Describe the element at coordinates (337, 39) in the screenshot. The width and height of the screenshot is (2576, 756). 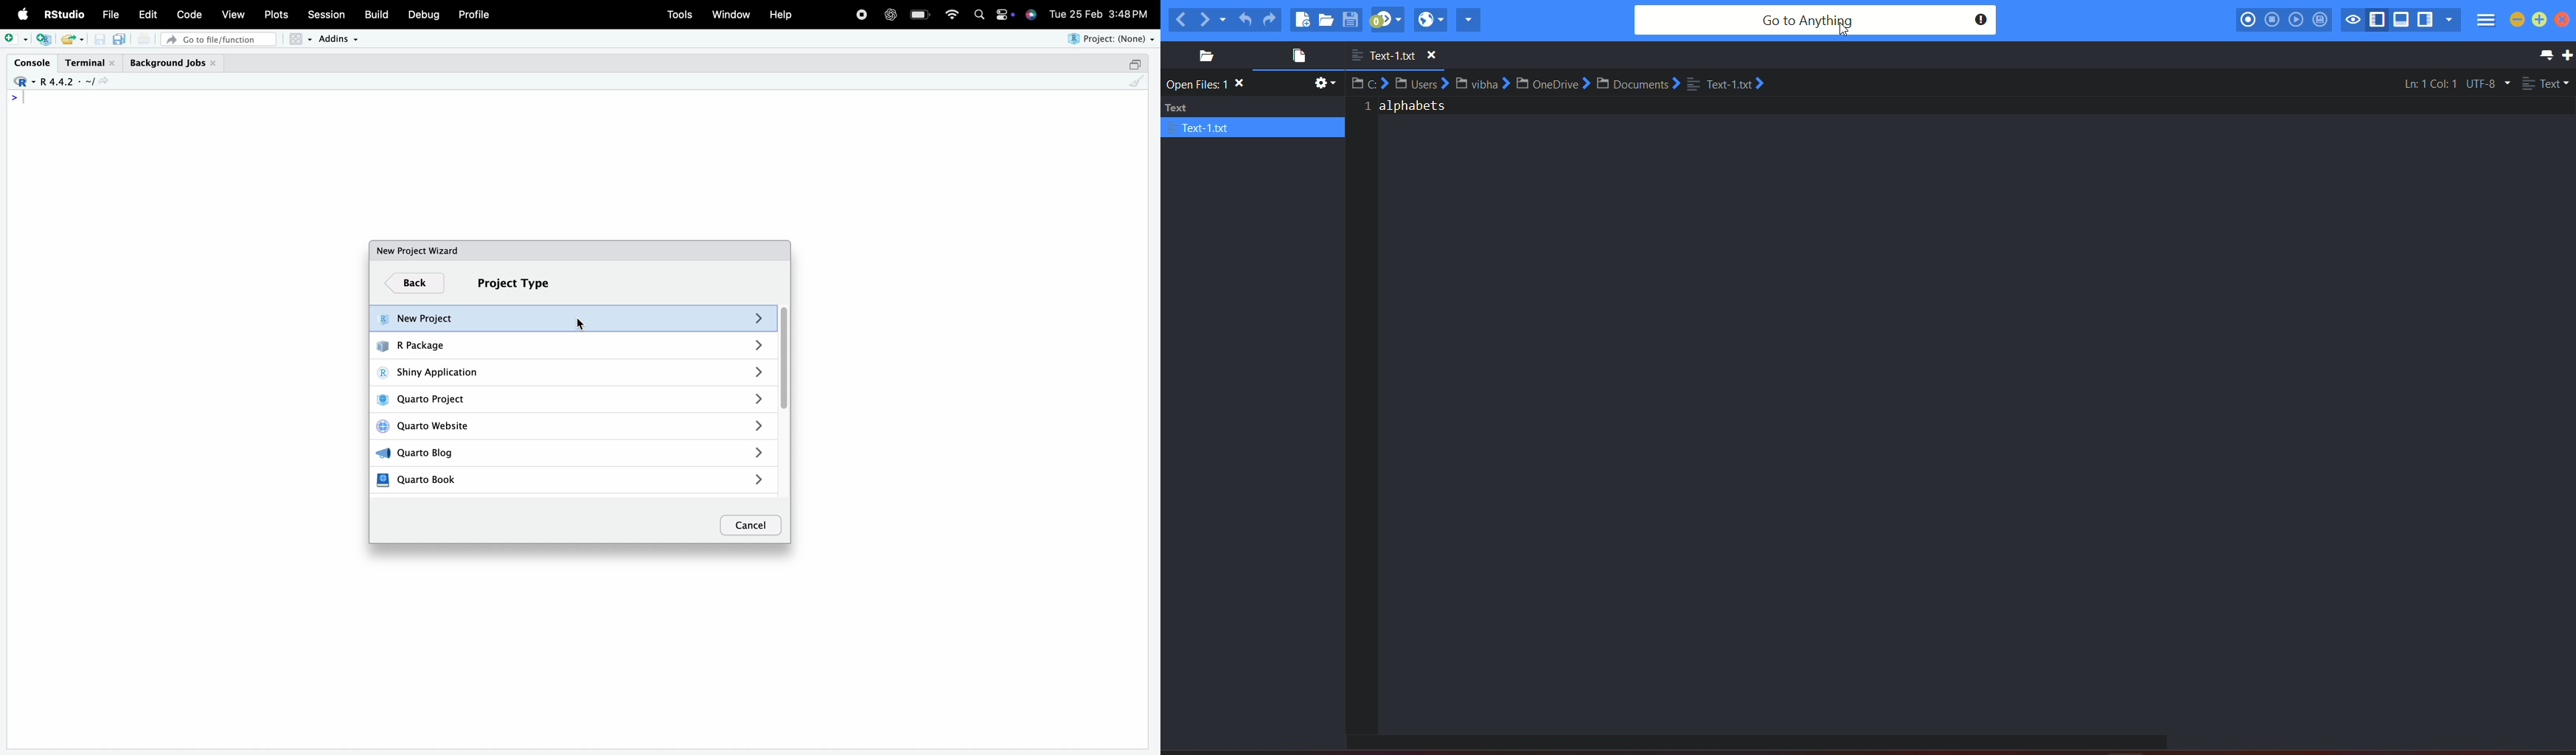
I see `Addins` at that location.